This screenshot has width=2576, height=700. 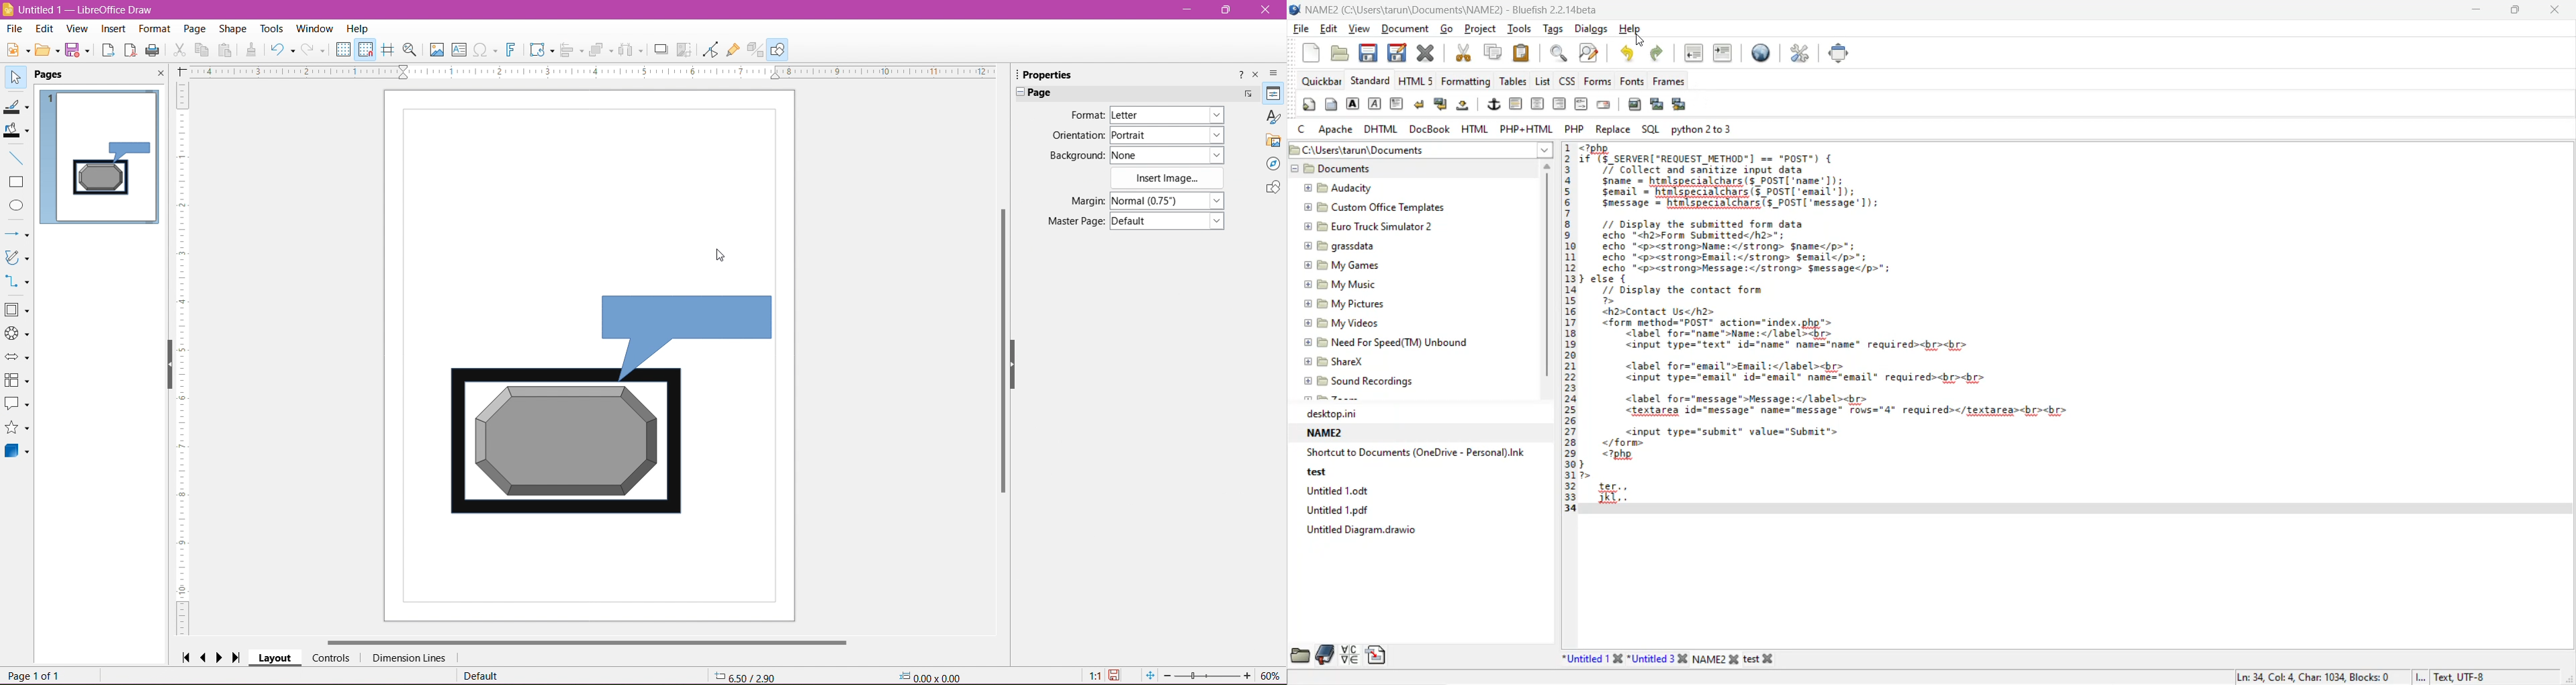 I want to click on Page, so click(x=1045, y=92).